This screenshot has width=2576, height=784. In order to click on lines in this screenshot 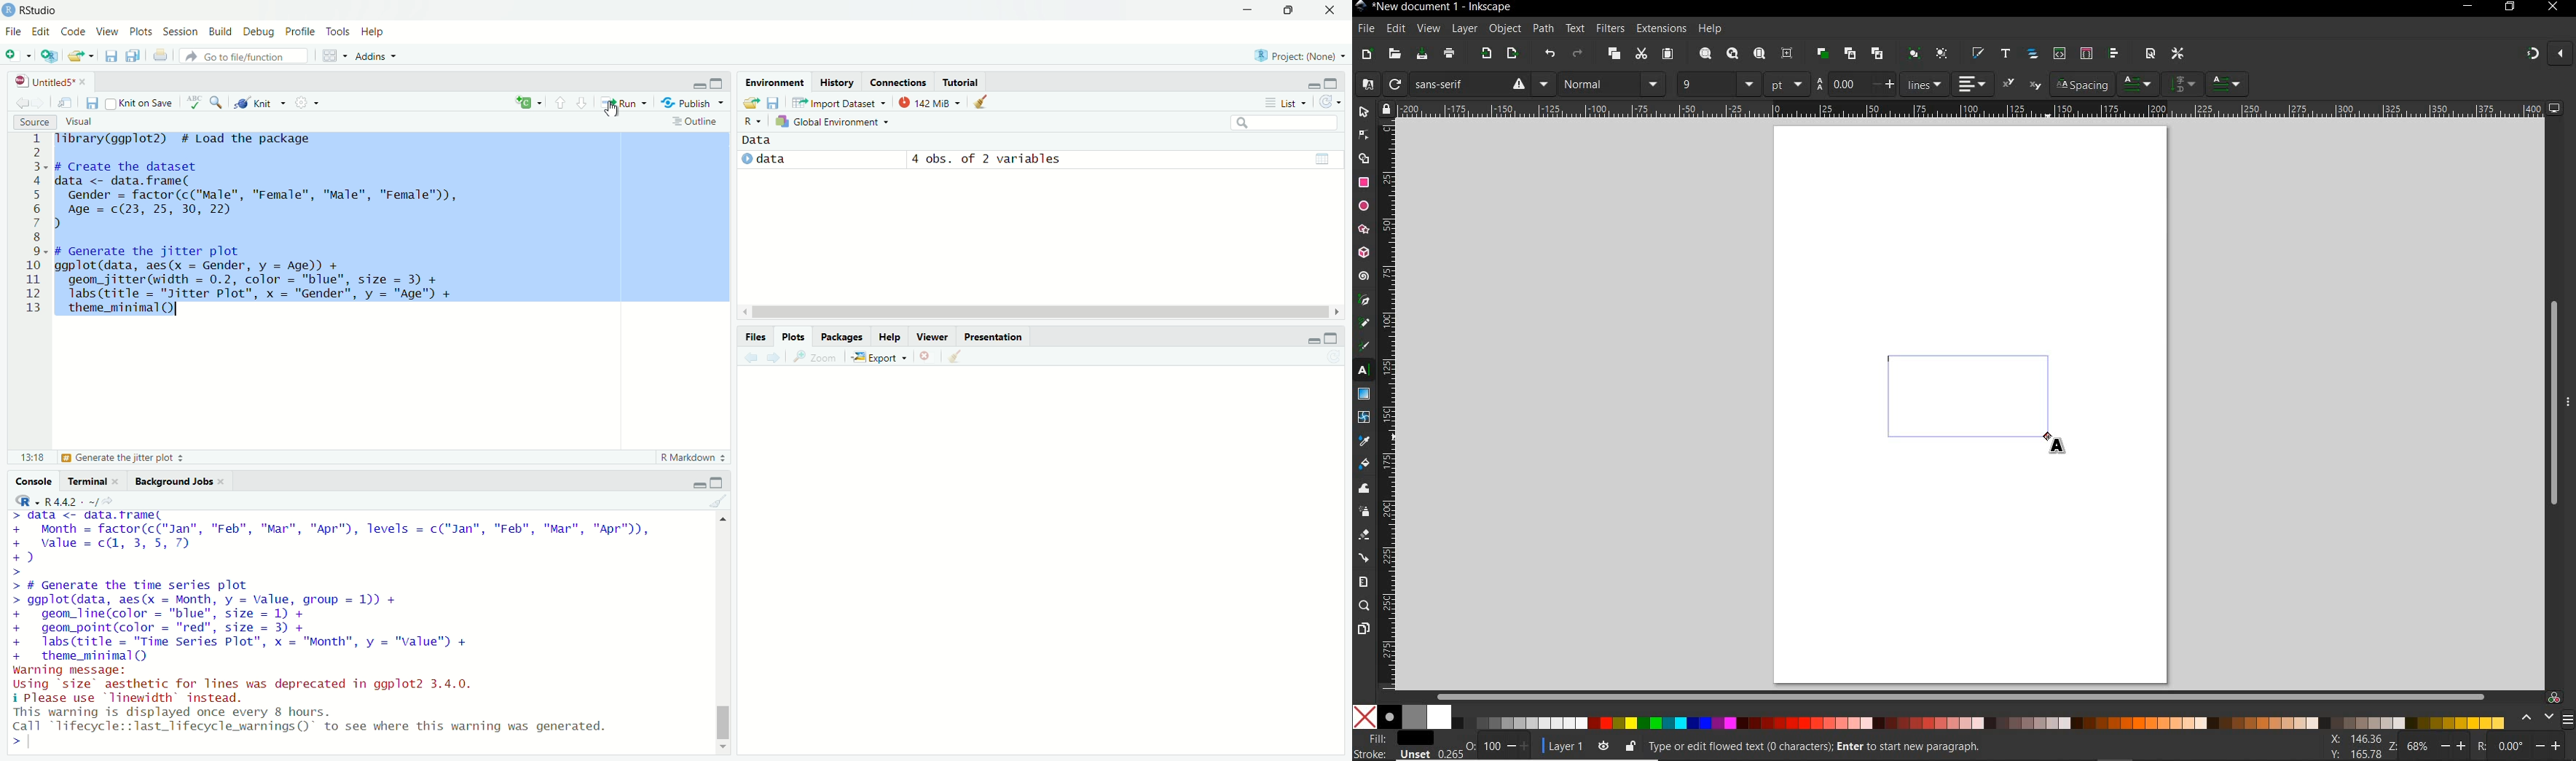, I will do `click(1925, 84)`.